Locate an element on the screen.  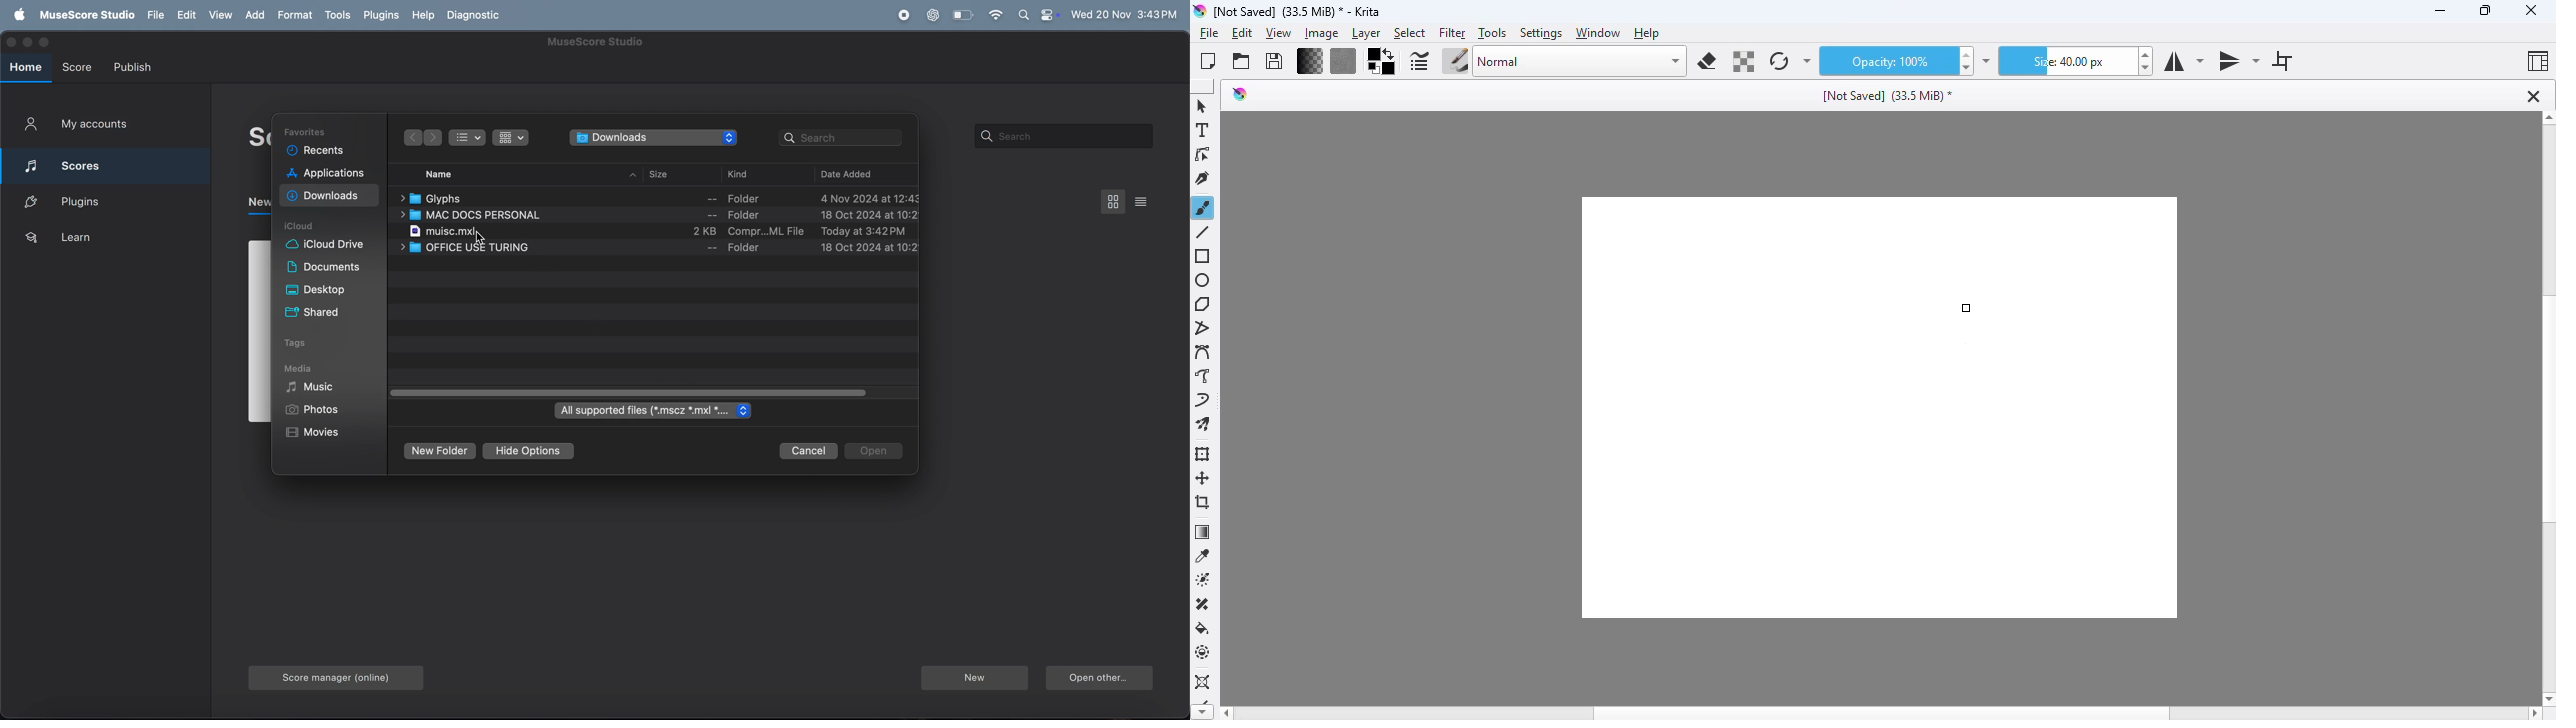
Scroll right is located at coordinates (2536, 713).